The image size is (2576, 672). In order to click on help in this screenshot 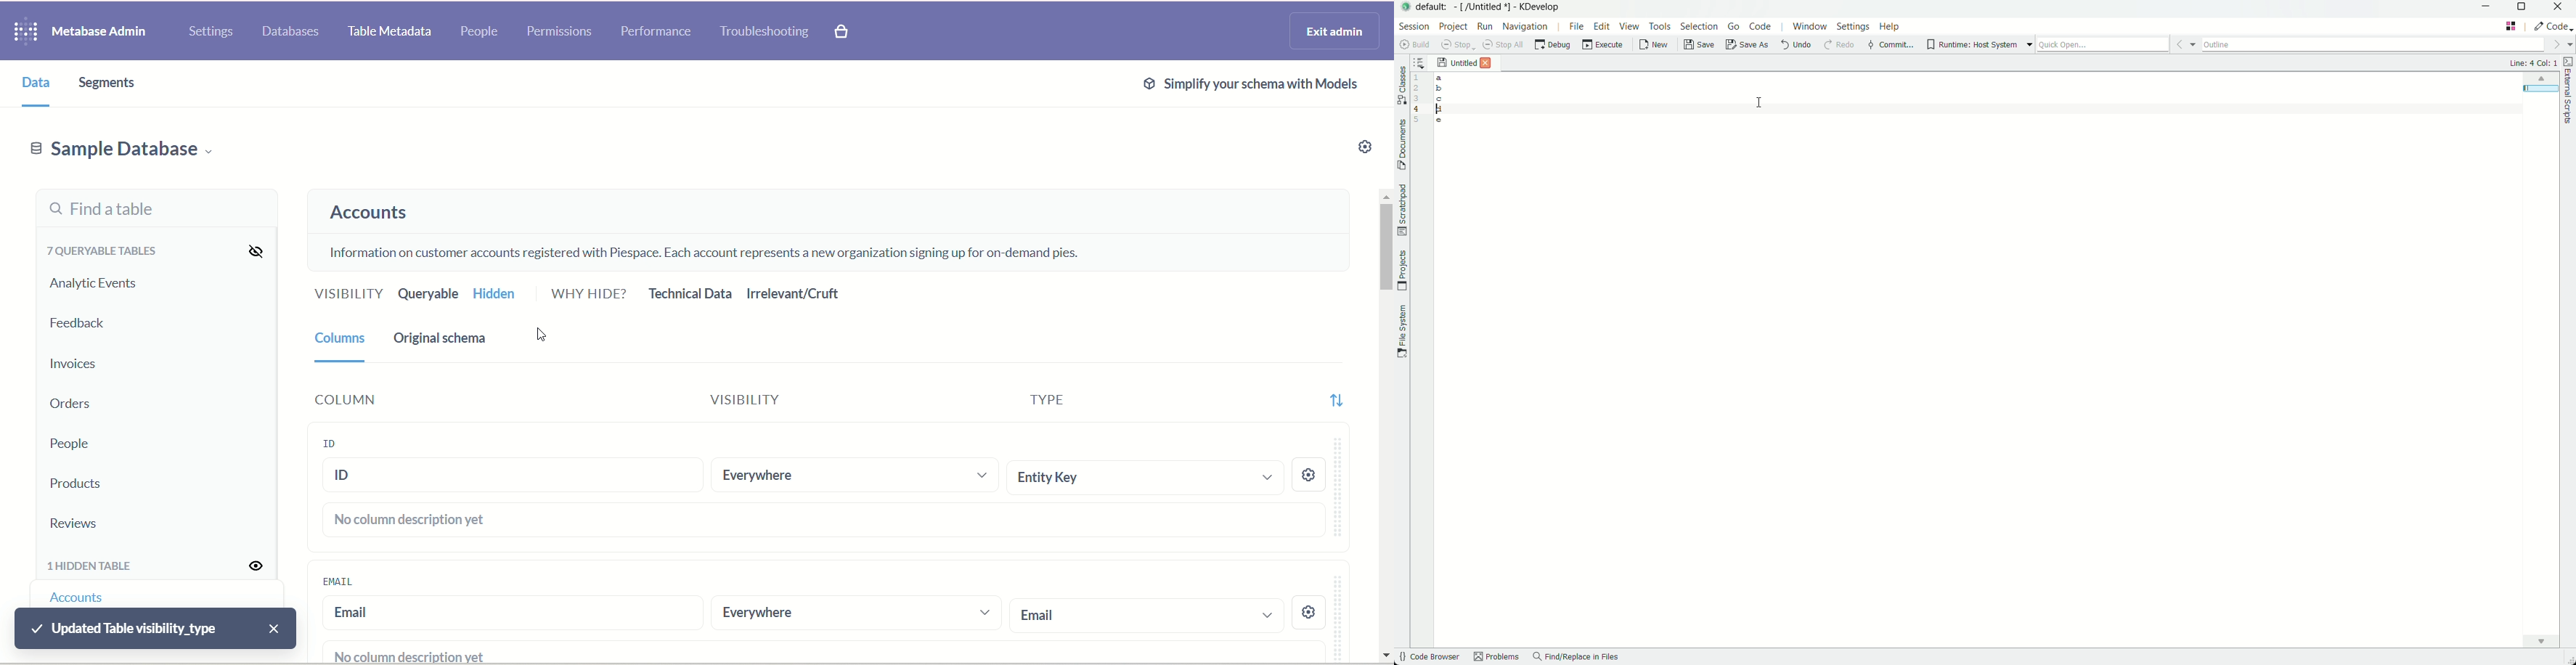, I will do `click(1891, 28)`.